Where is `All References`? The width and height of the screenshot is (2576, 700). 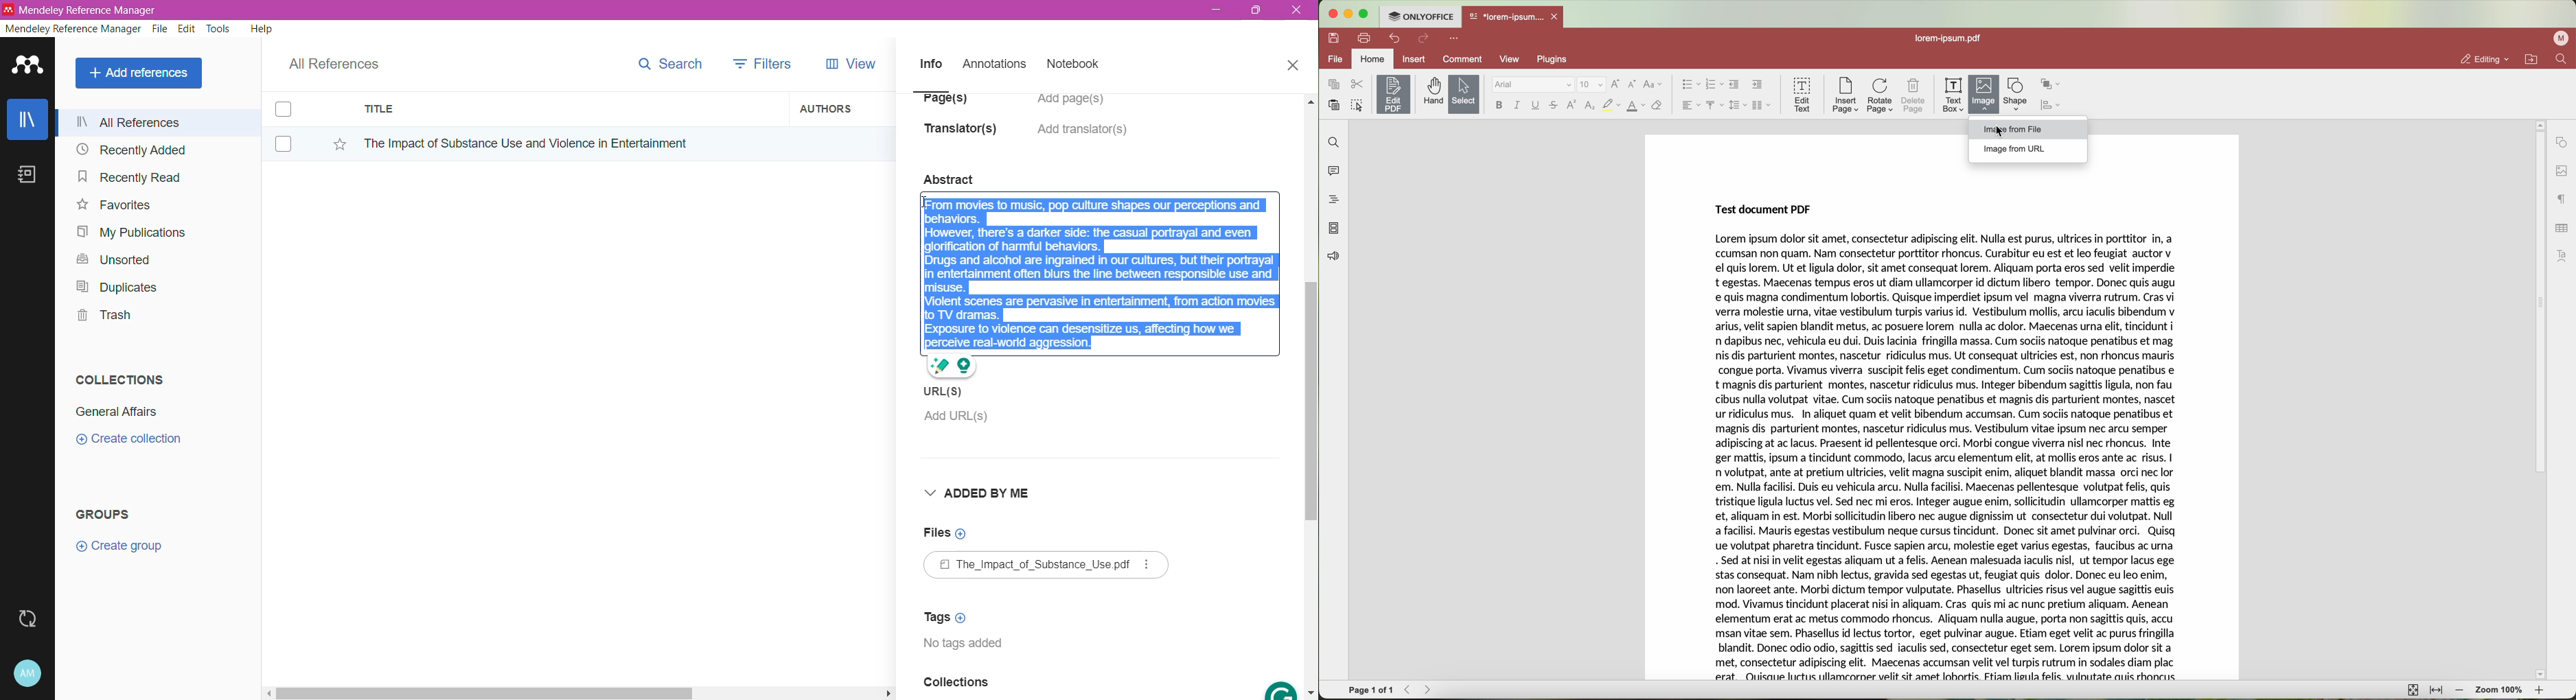
All References is located at coordinates (157, 122).